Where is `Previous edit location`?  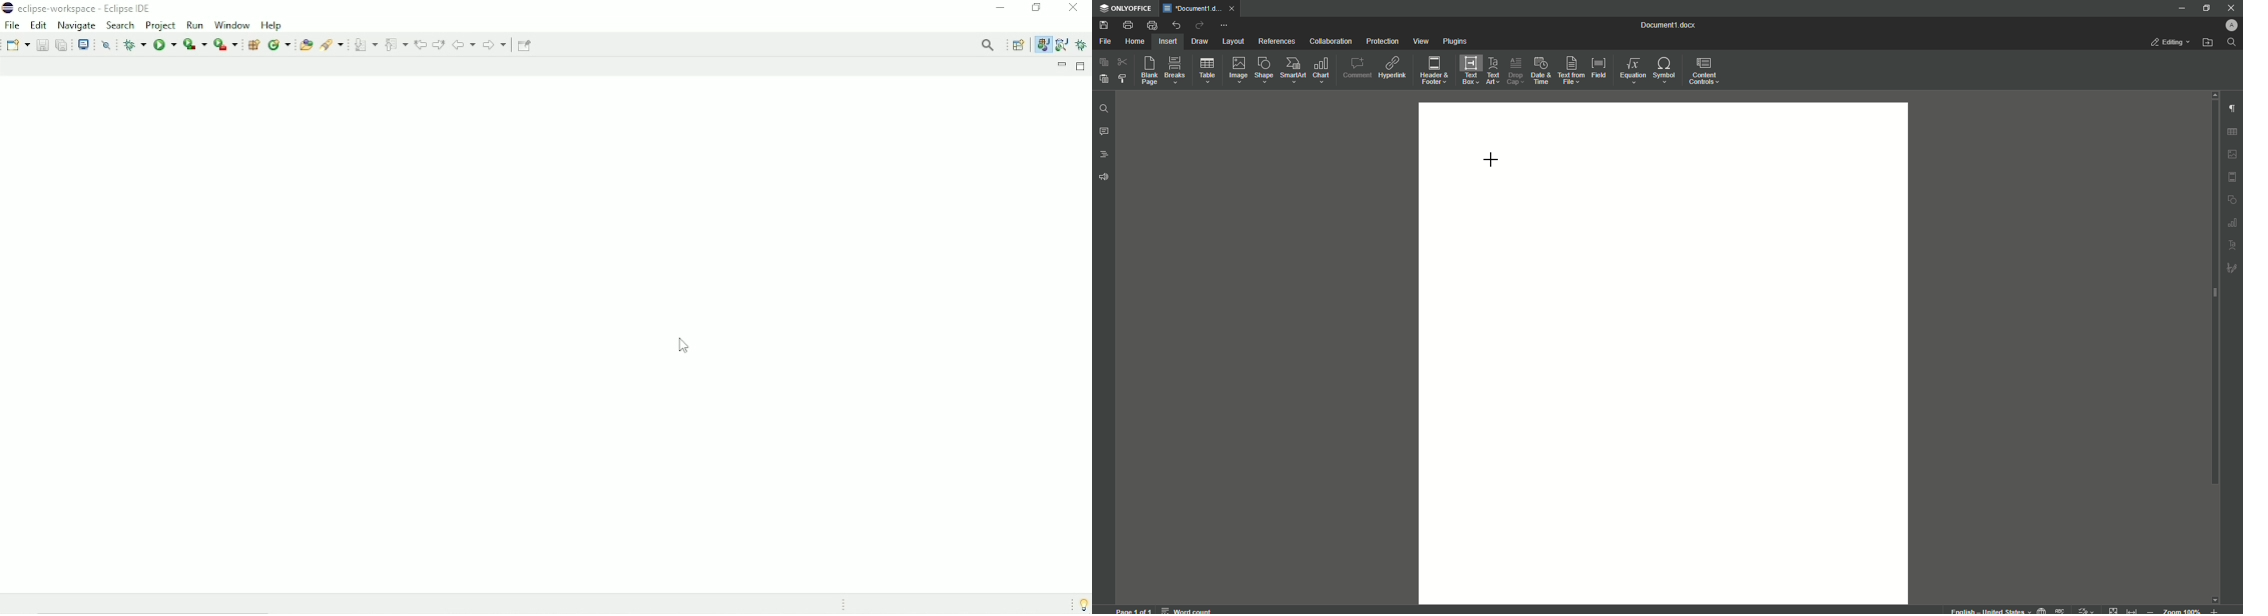 Previous edit location is located at coordinates (420, 43).